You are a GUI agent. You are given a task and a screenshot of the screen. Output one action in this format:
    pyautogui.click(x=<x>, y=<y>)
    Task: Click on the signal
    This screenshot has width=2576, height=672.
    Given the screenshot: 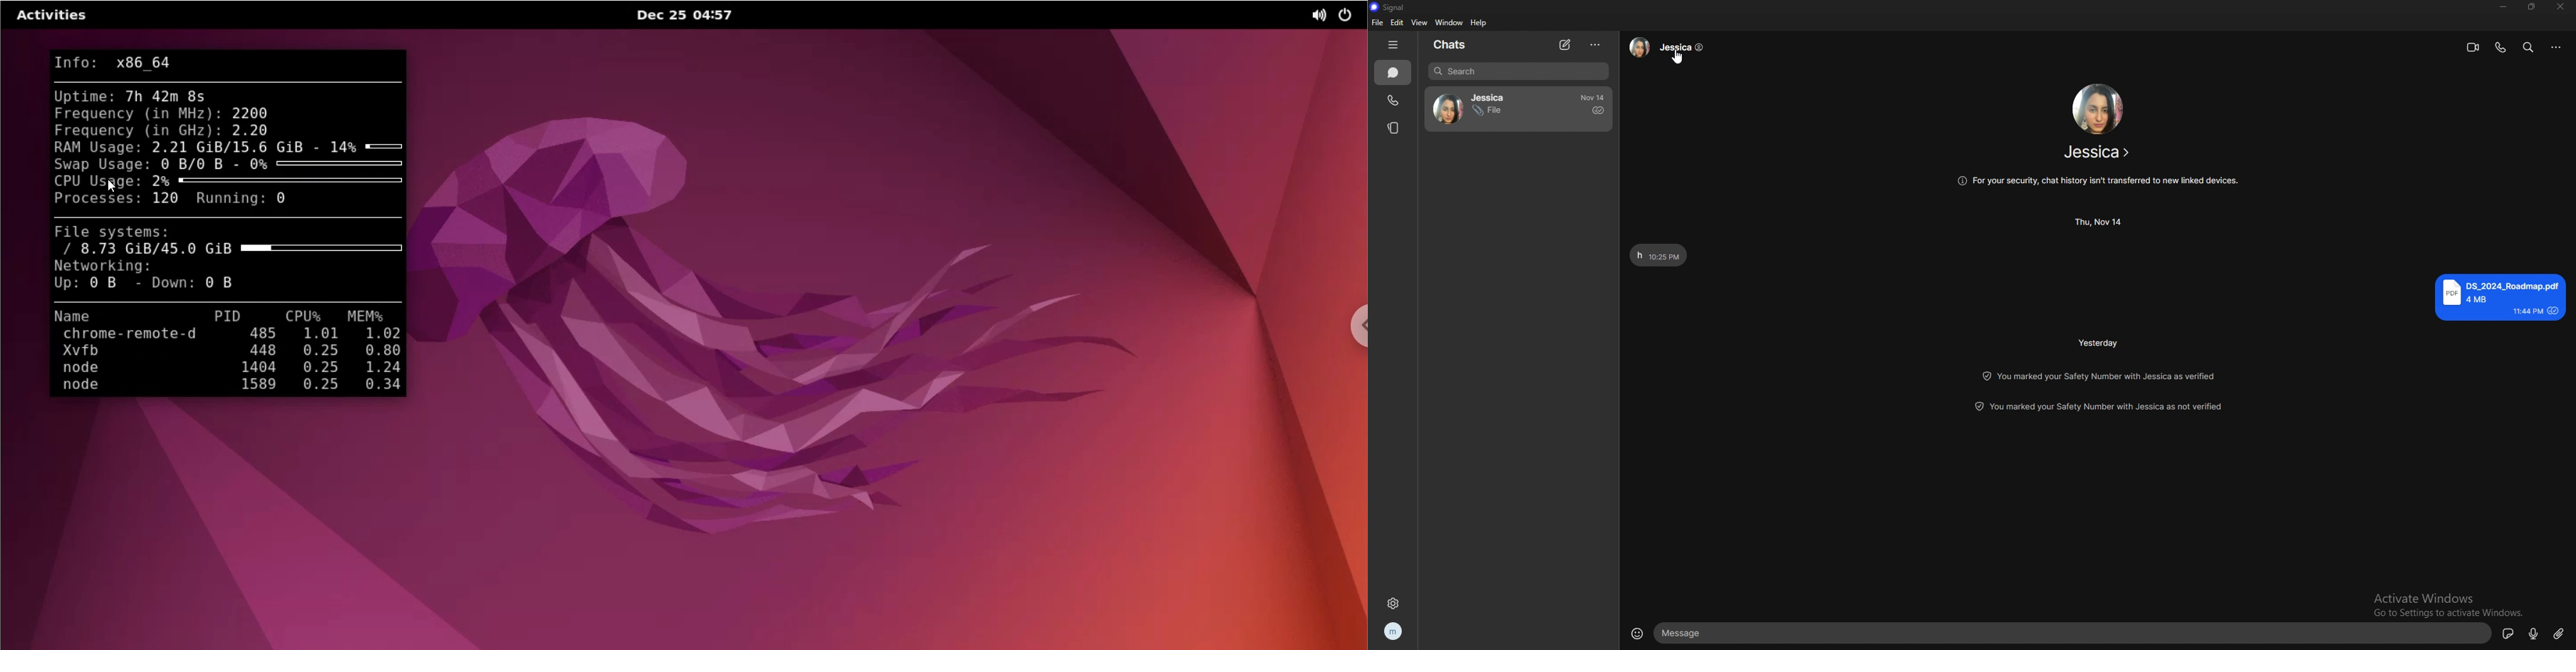 What is the action you would take?
    pyautogui.click(x=1389, y=7)
    